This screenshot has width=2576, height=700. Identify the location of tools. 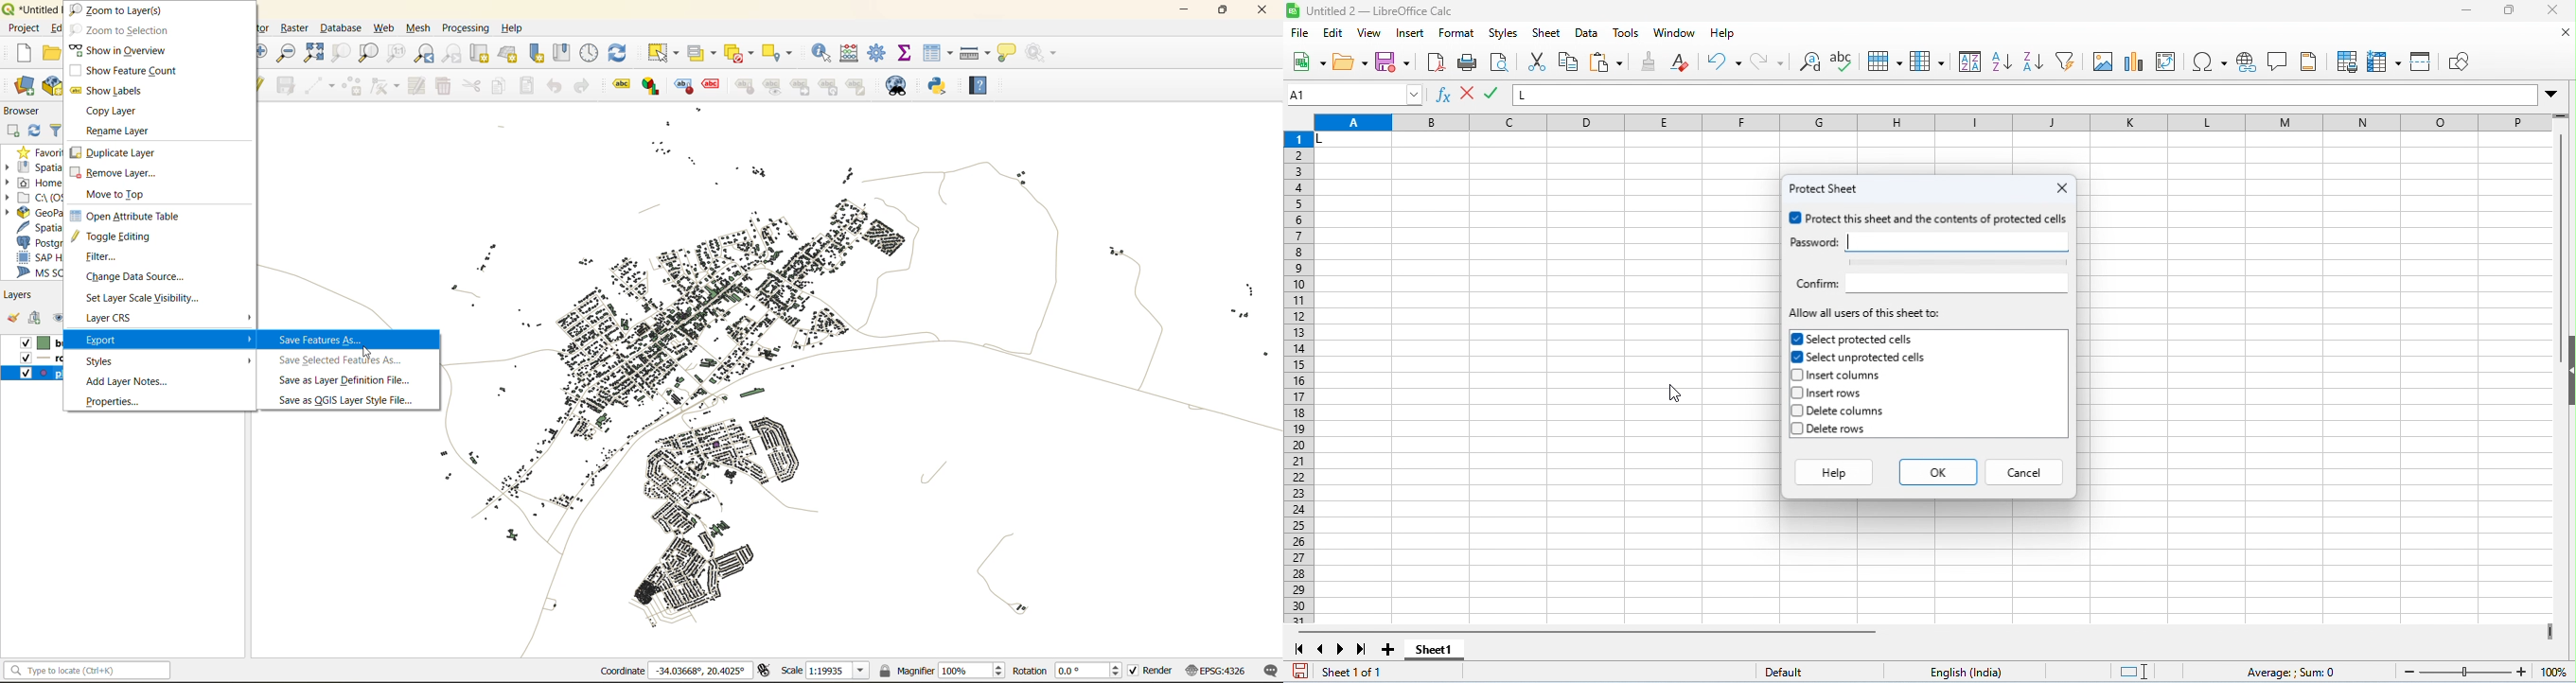
(1628, 33).